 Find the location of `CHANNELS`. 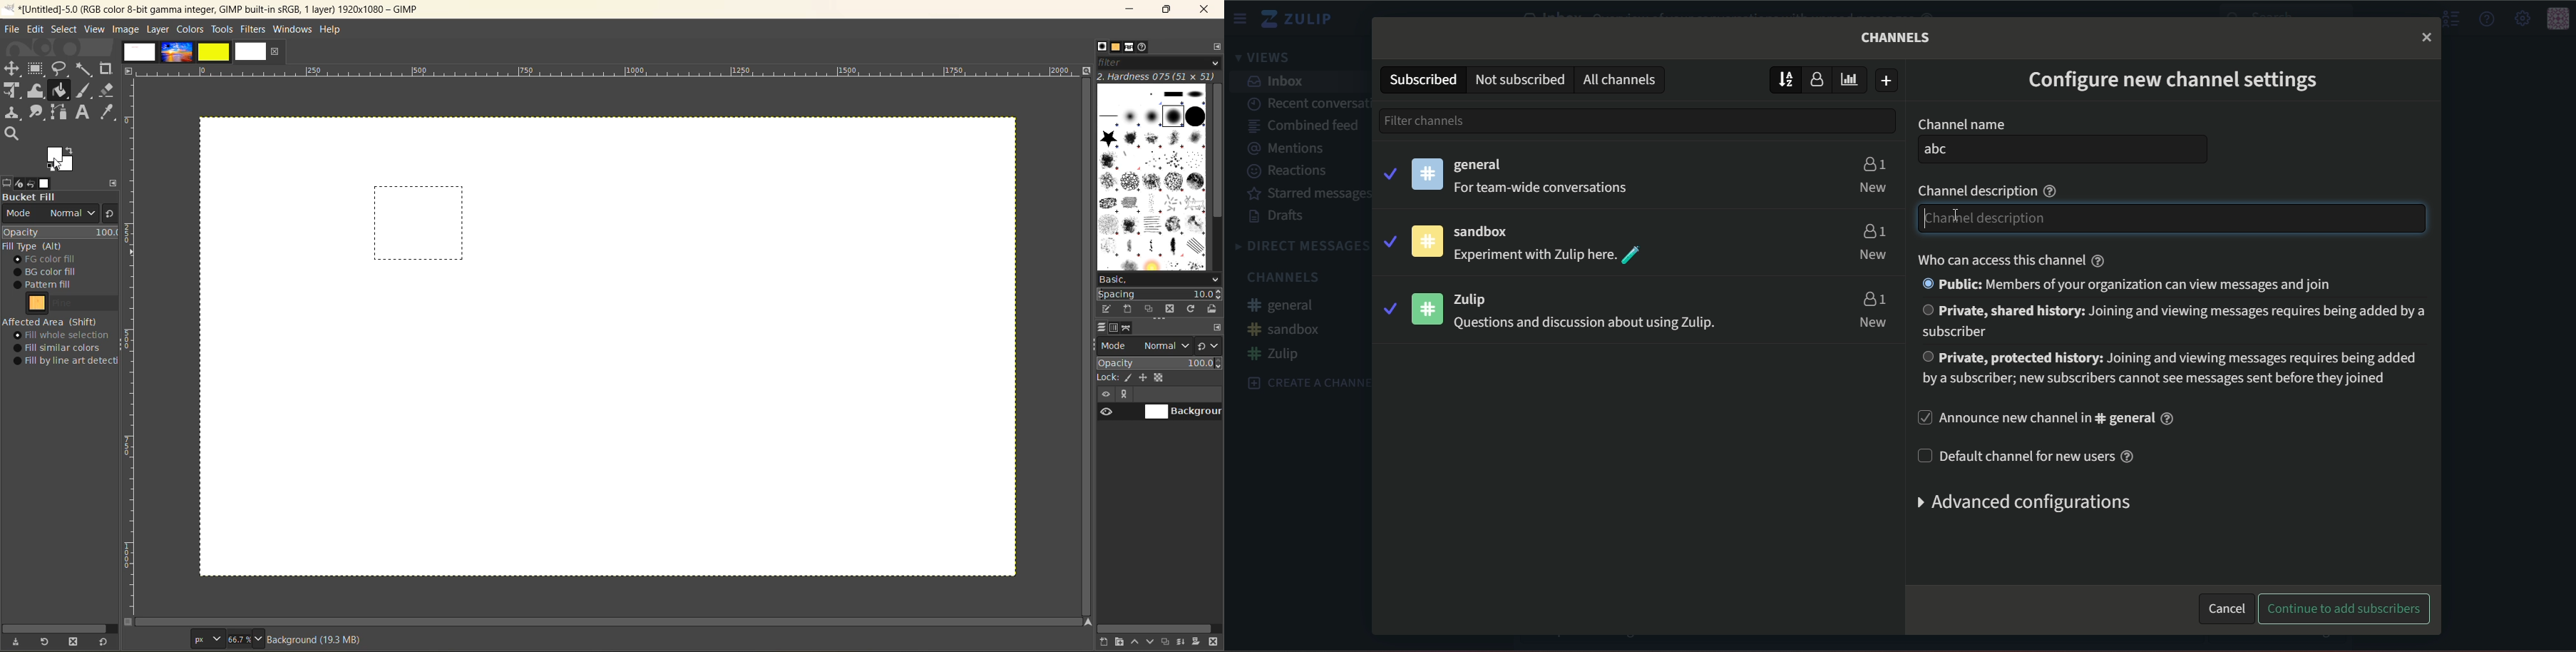

CHANNELS is located at coordinates (1283, 278).